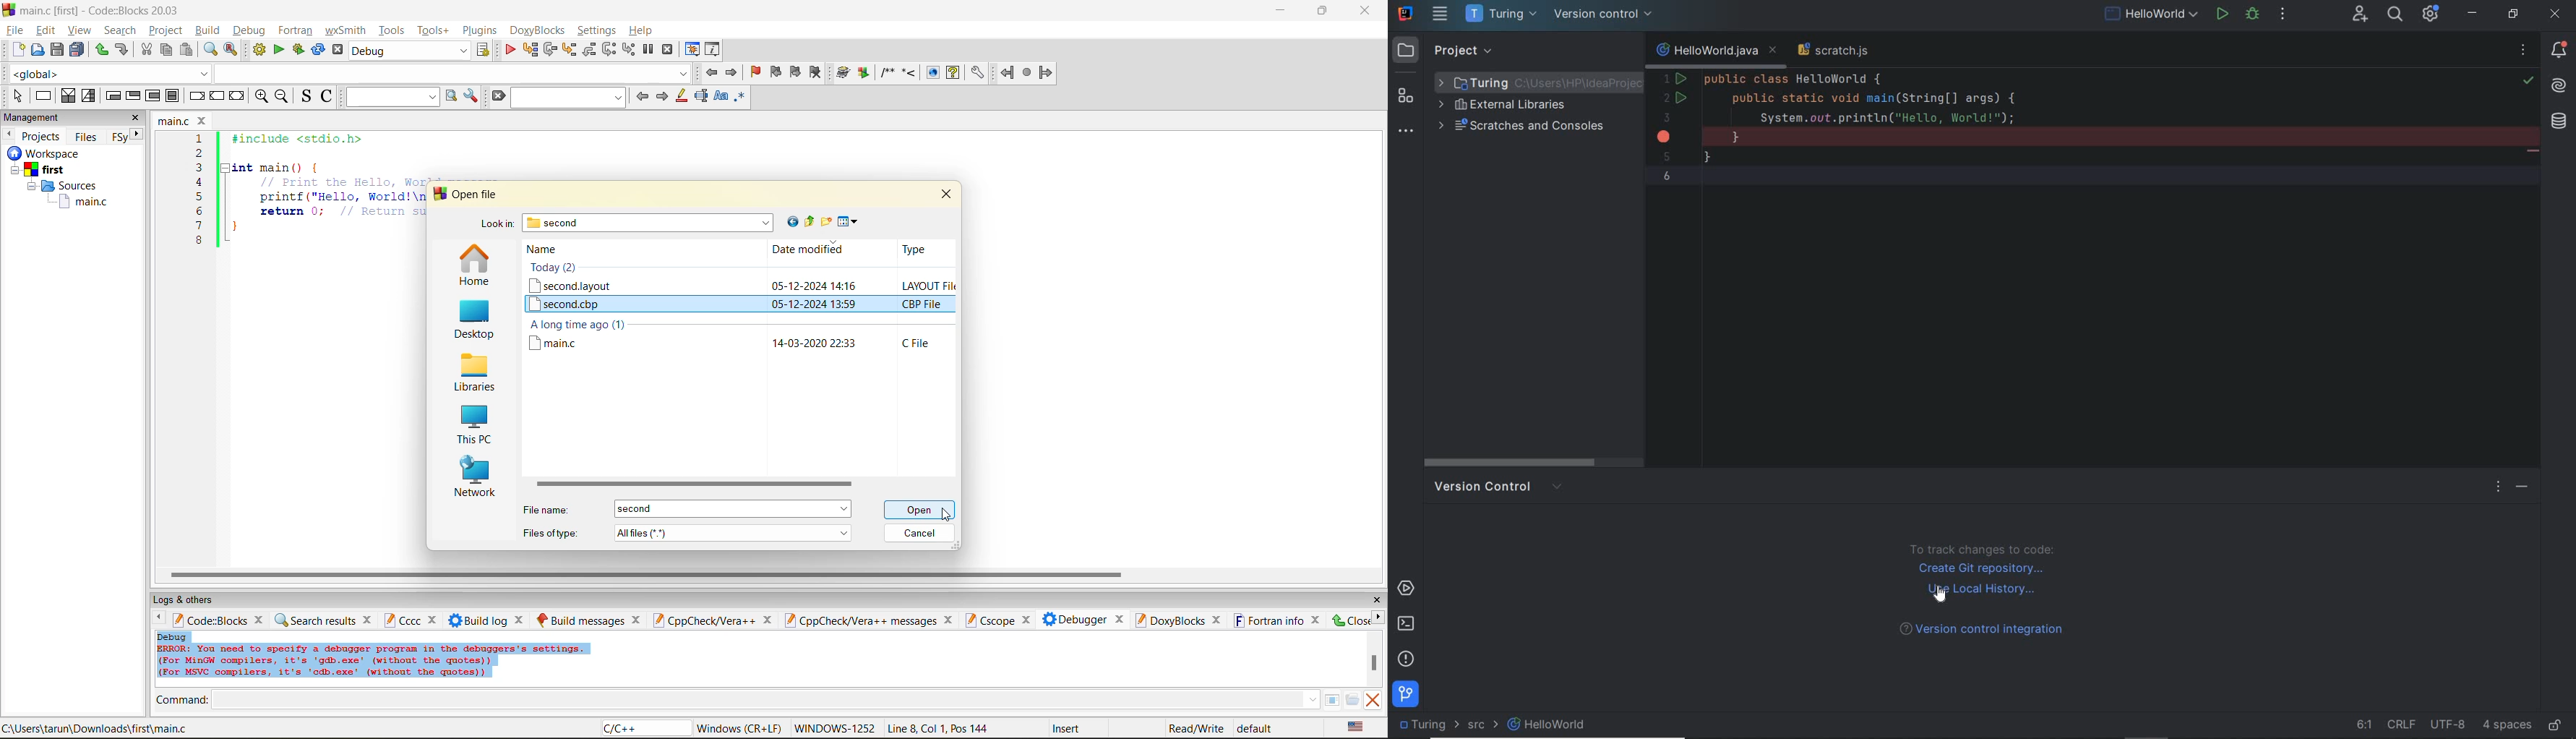 This screenshot has width=2576, height=756. What do you see at coordinates (571, 286) in the screenshot?
I see `second.layout file` at bounding box center [571, 286].